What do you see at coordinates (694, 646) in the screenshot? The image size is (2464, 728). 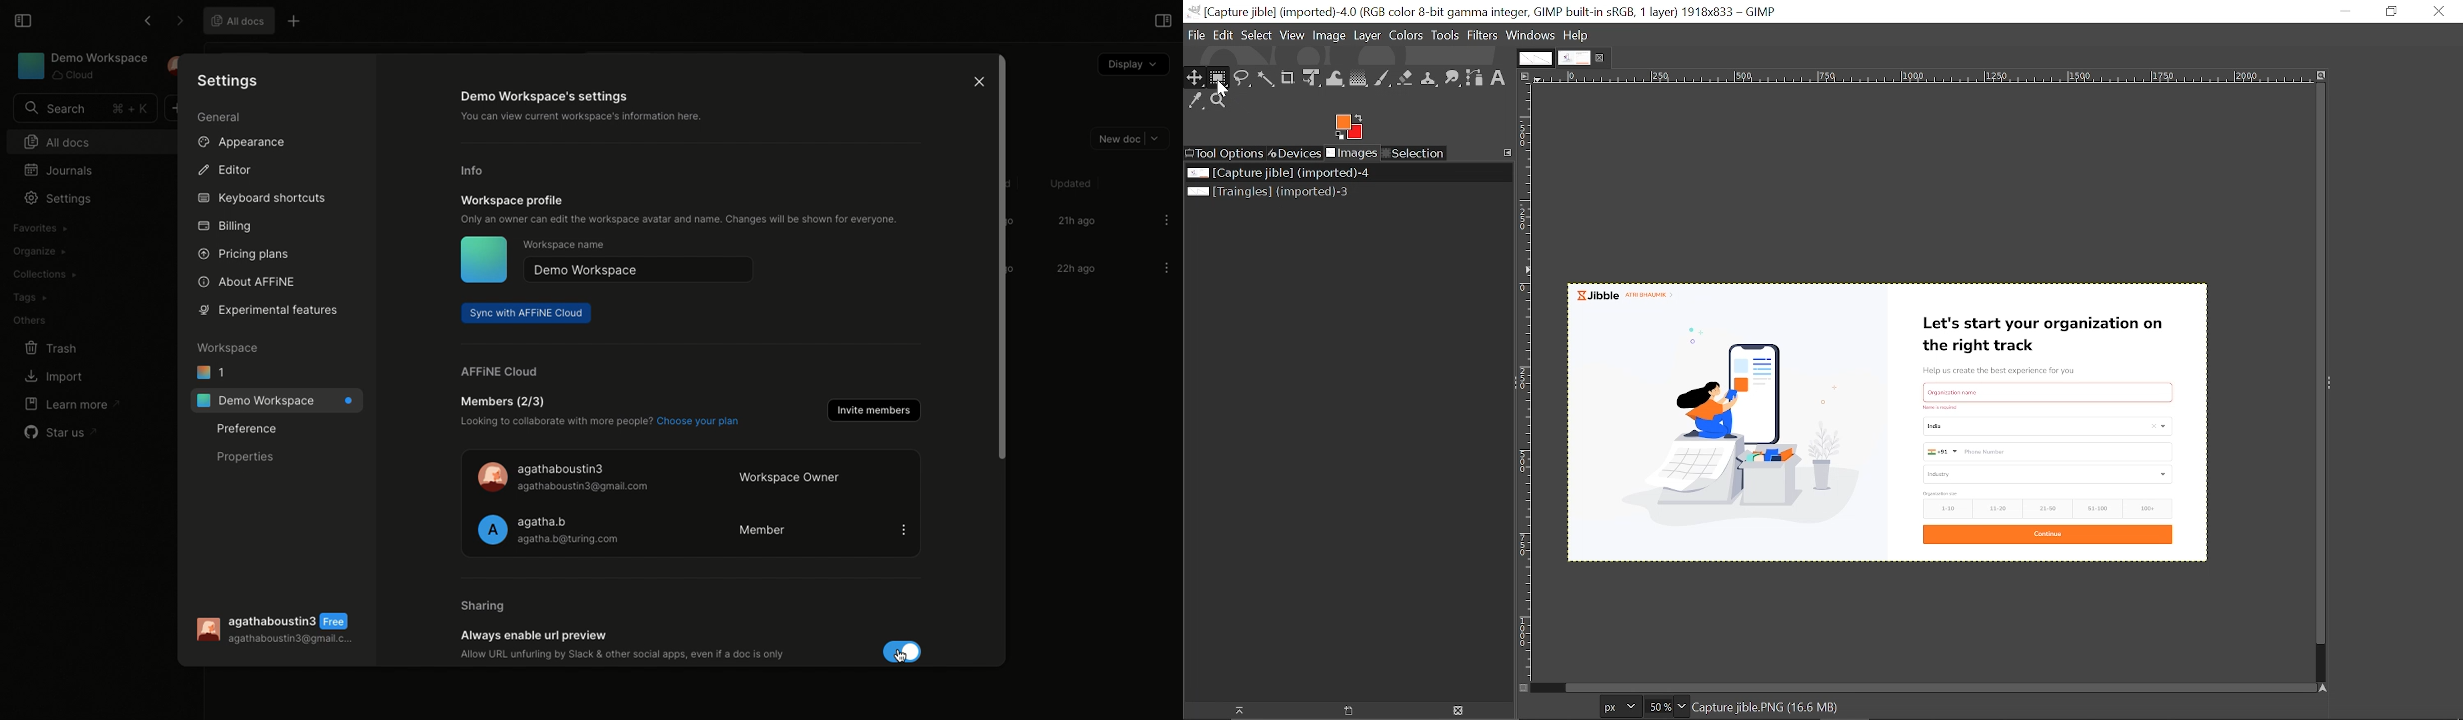 I see `Always enable url preview` at bounding box center [694, 646].